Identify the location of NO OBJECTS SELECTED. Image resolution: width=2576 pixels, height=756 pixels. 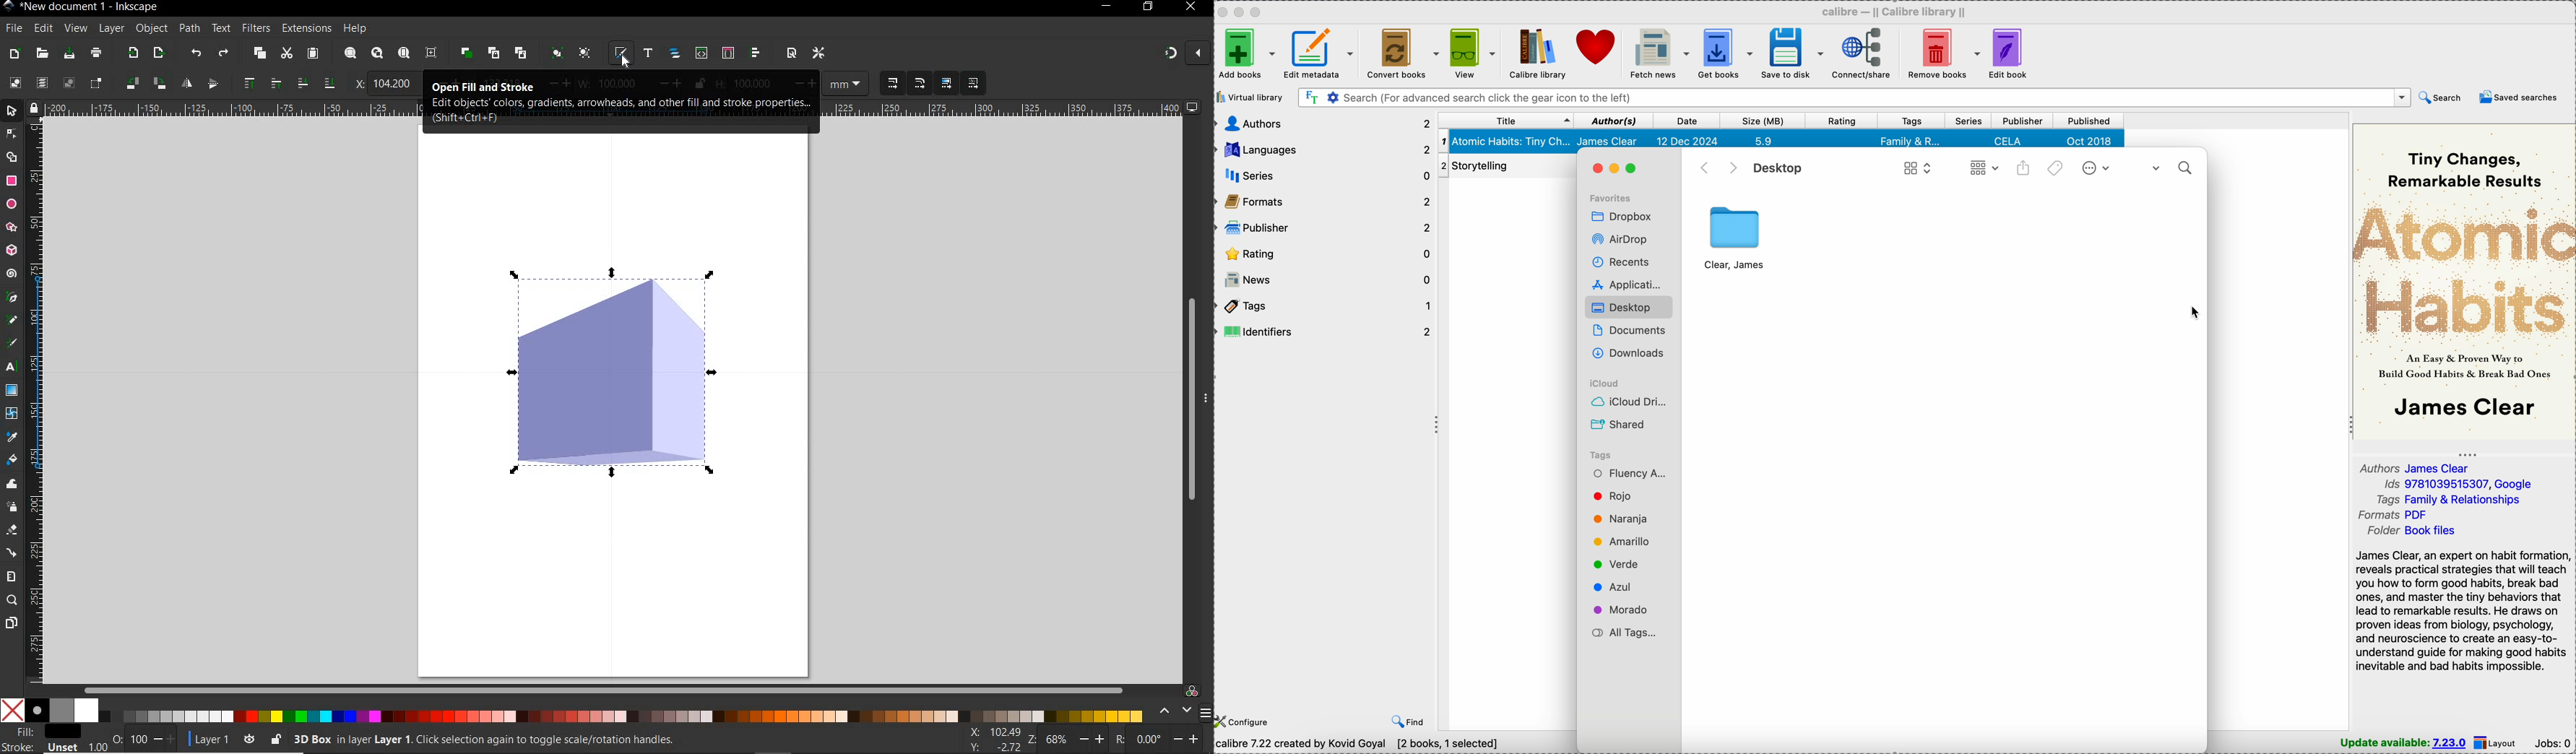
(572, 740).